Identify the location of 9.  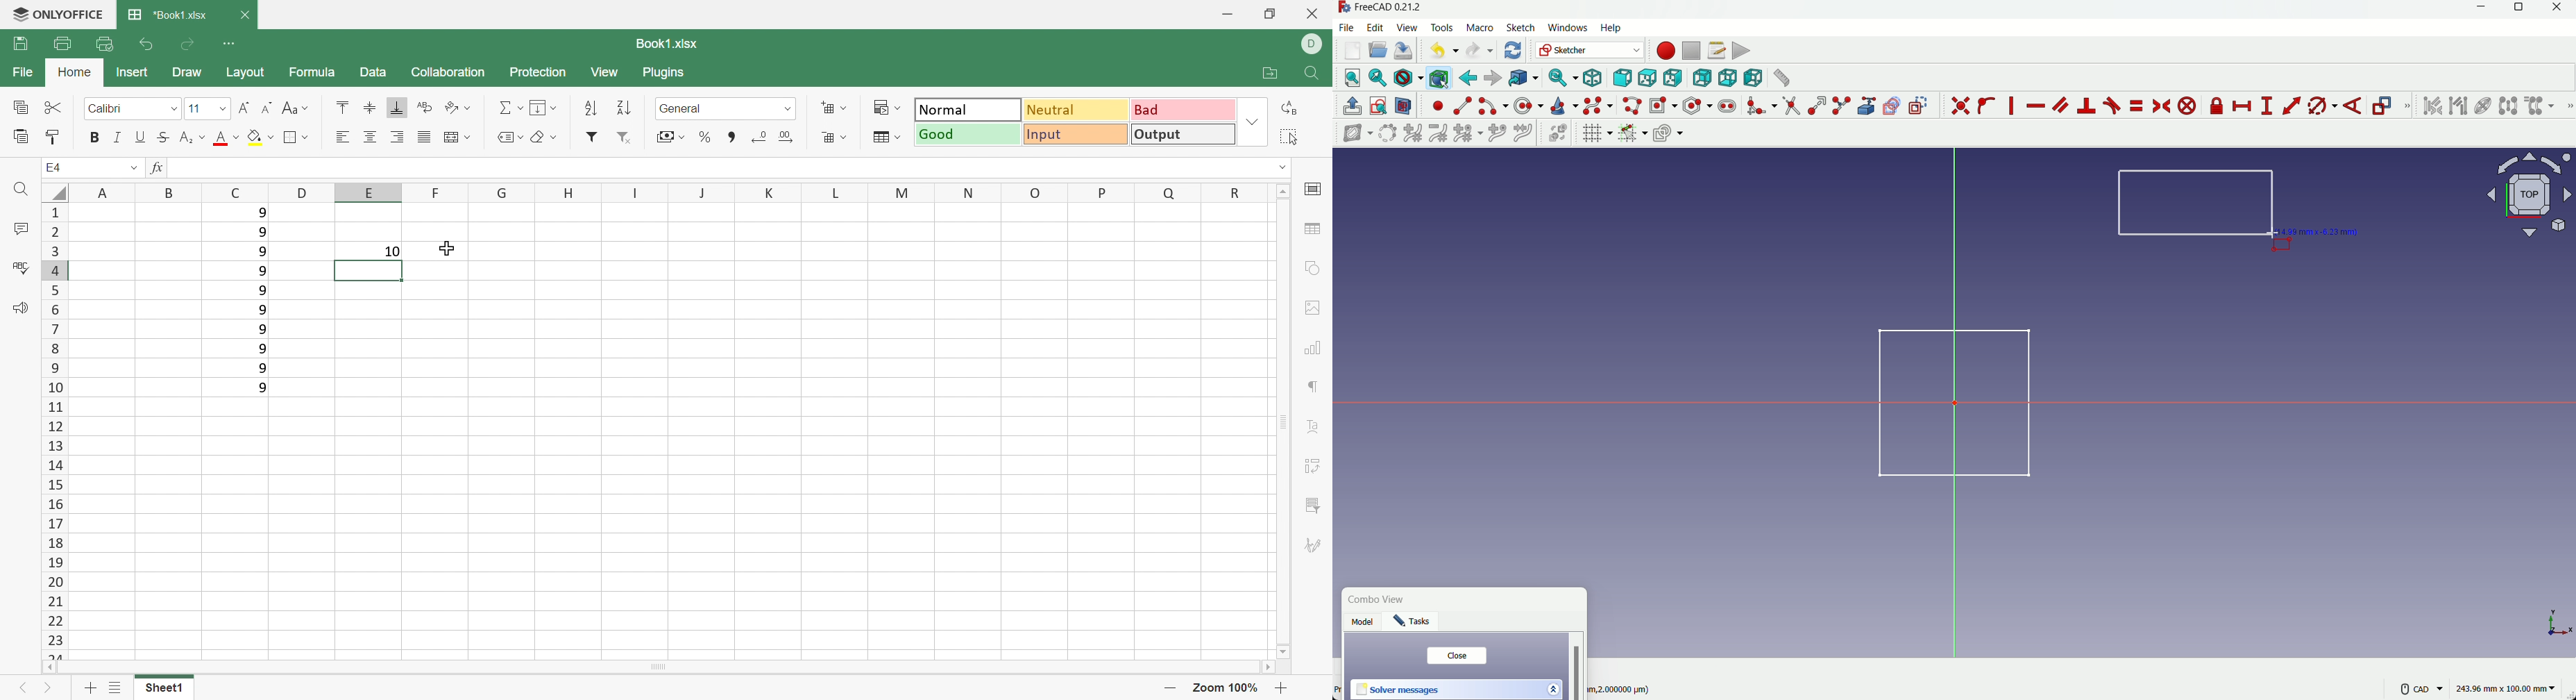
(262, 269).